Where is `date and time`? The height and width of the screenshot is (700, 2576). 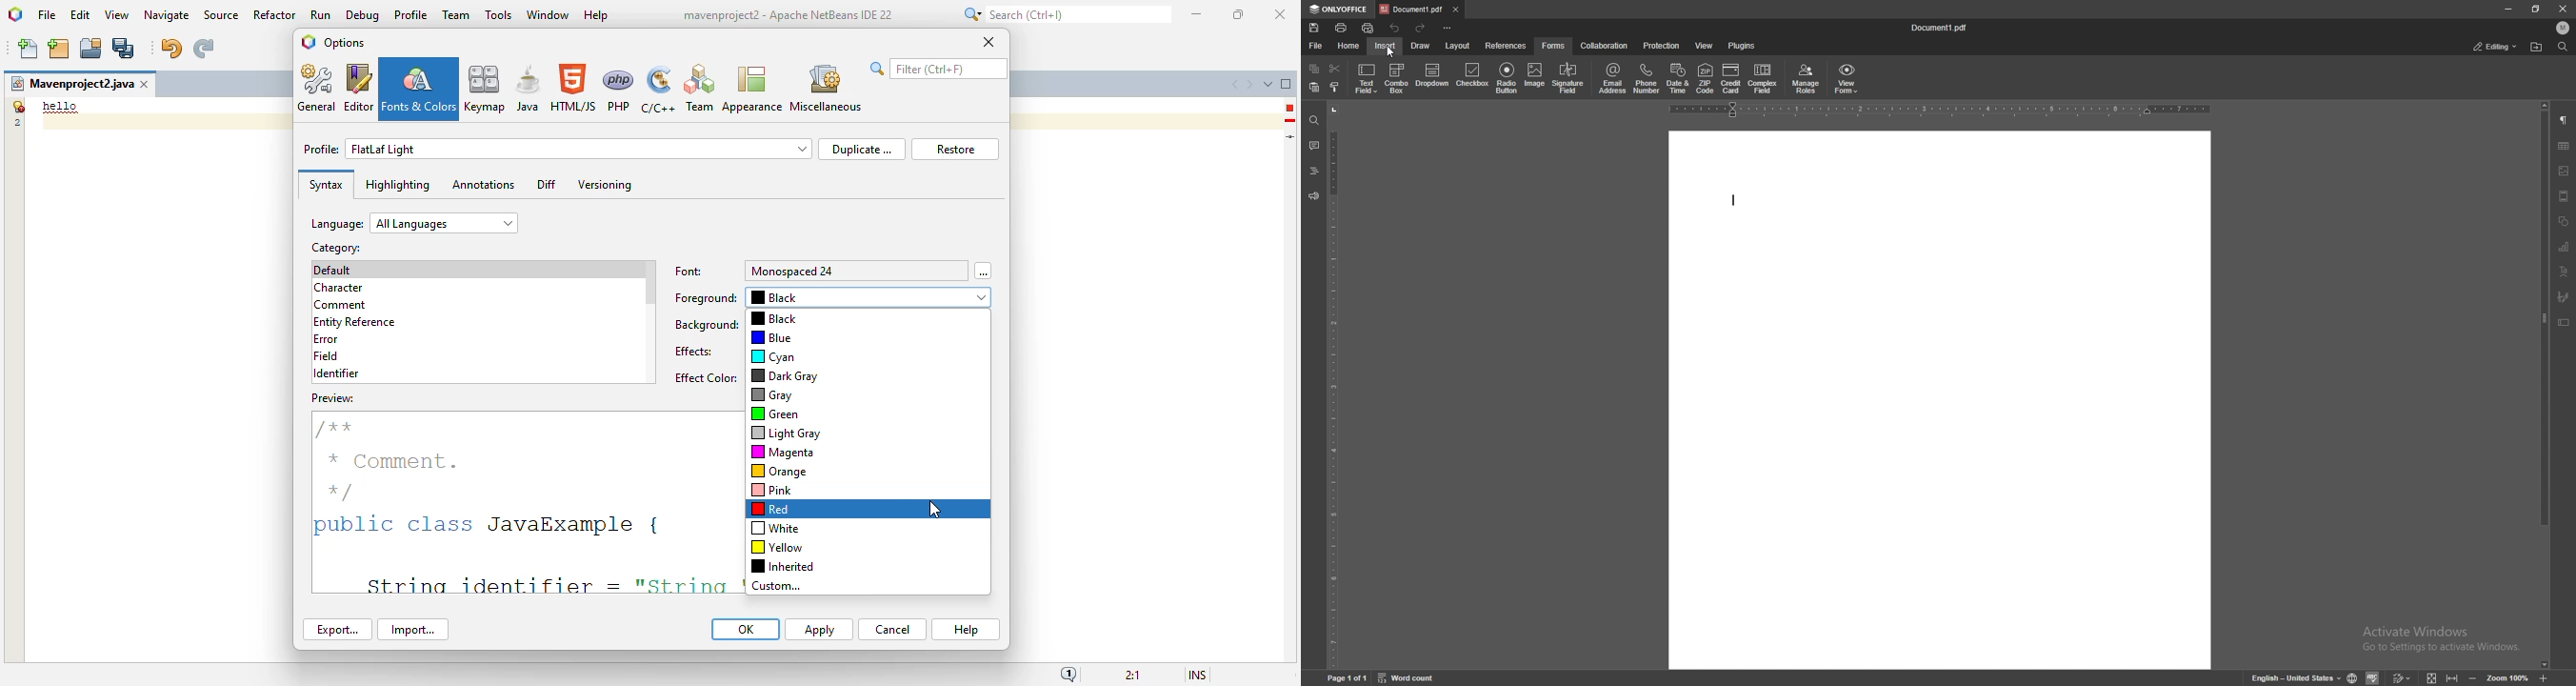
date and time is located at coordinates (1678, 78).